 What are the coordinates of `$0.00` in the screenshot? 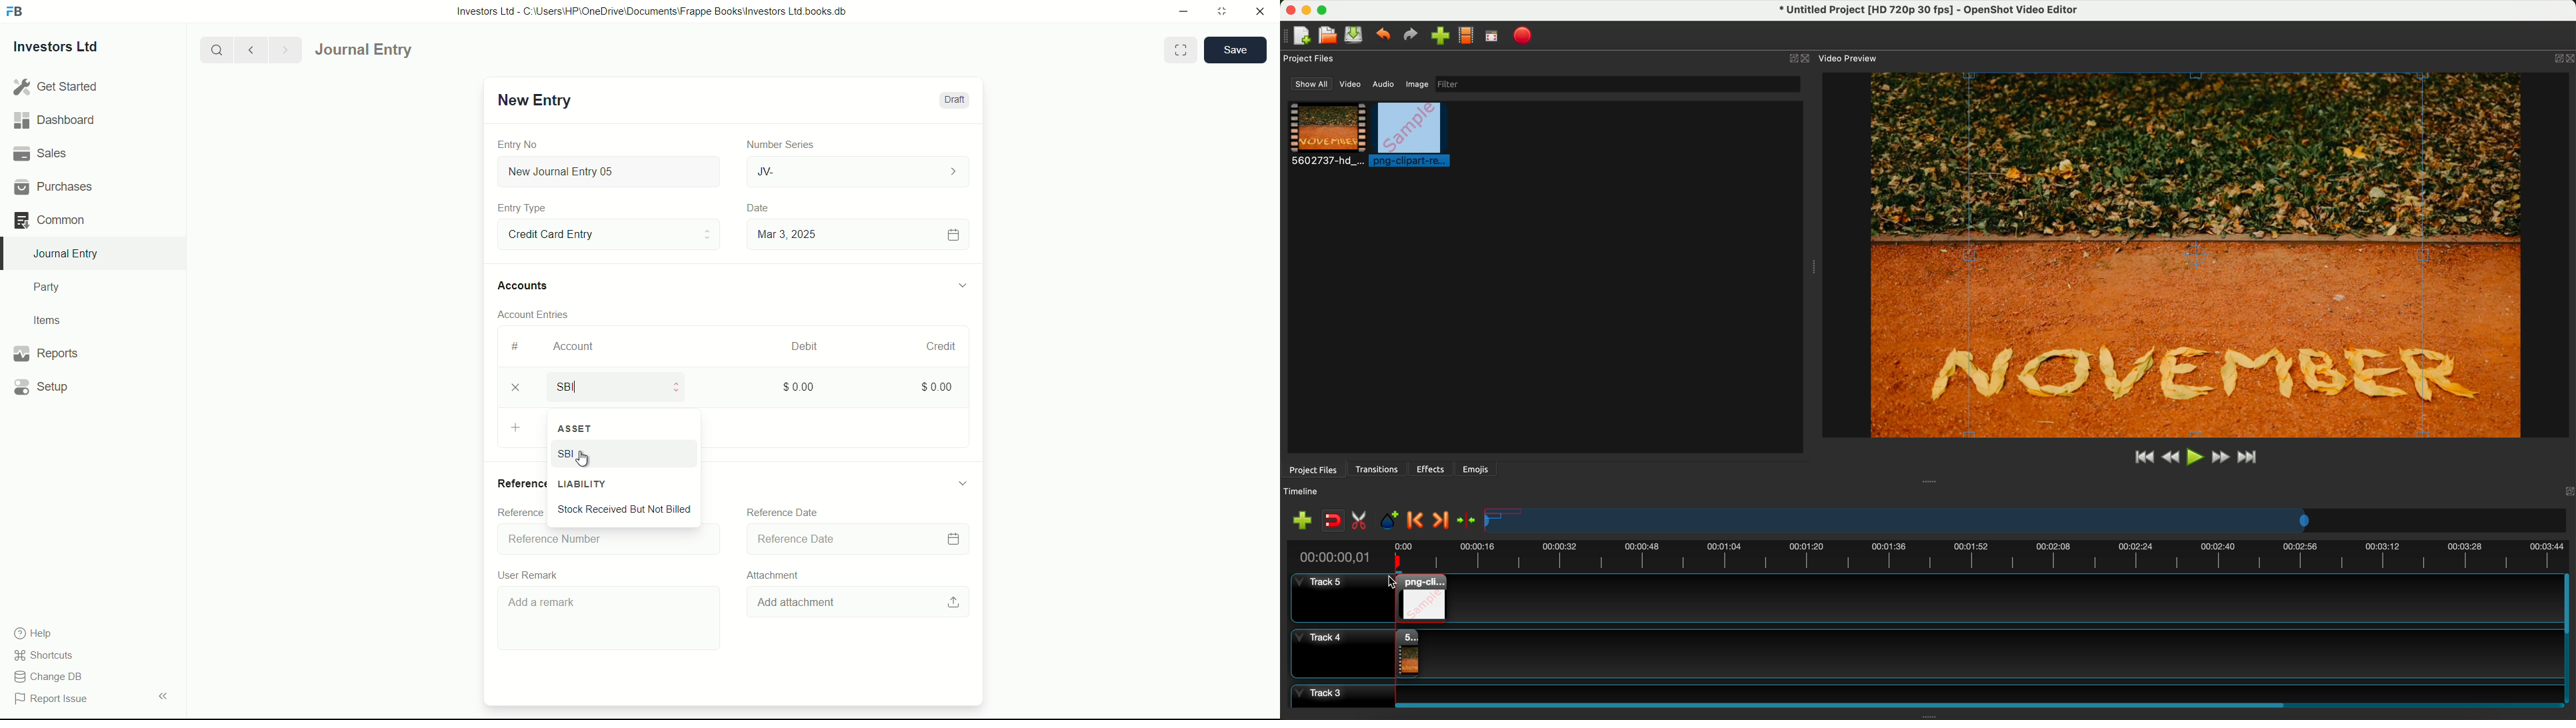 It's located at (795, 386).